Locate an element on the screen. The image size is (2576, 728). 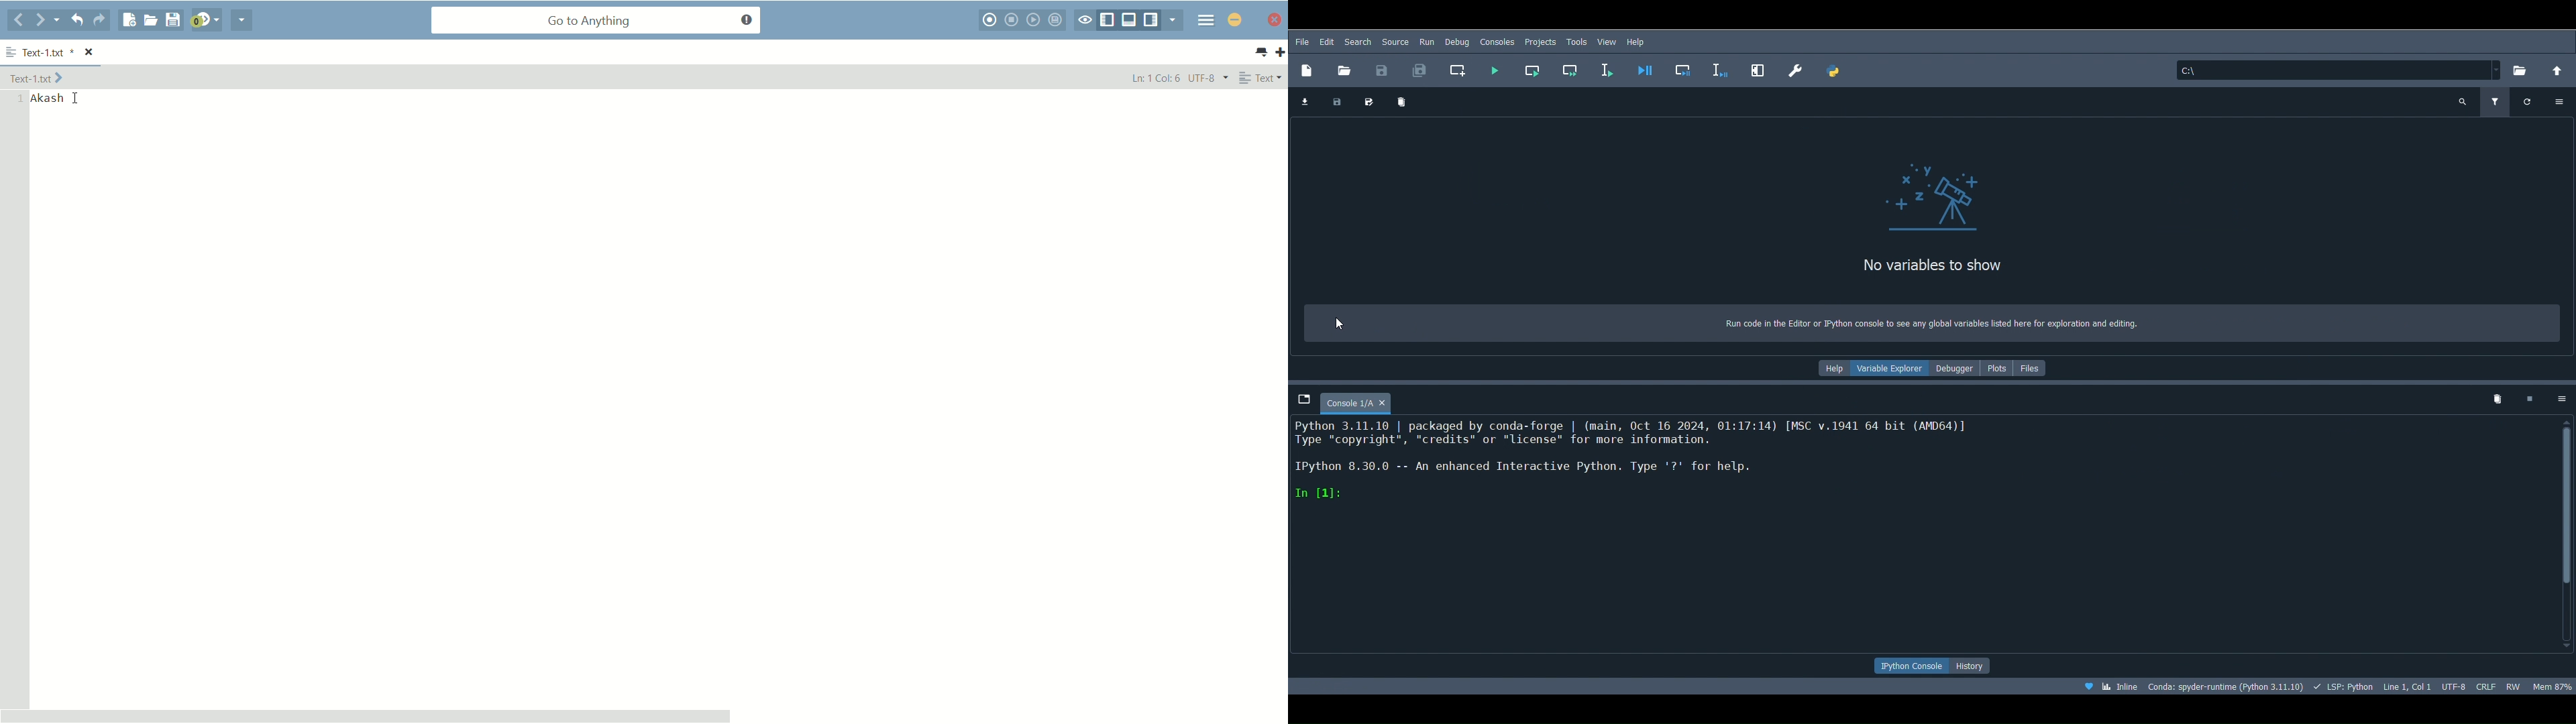
No variables to show is located at coordinates (1915, 269).